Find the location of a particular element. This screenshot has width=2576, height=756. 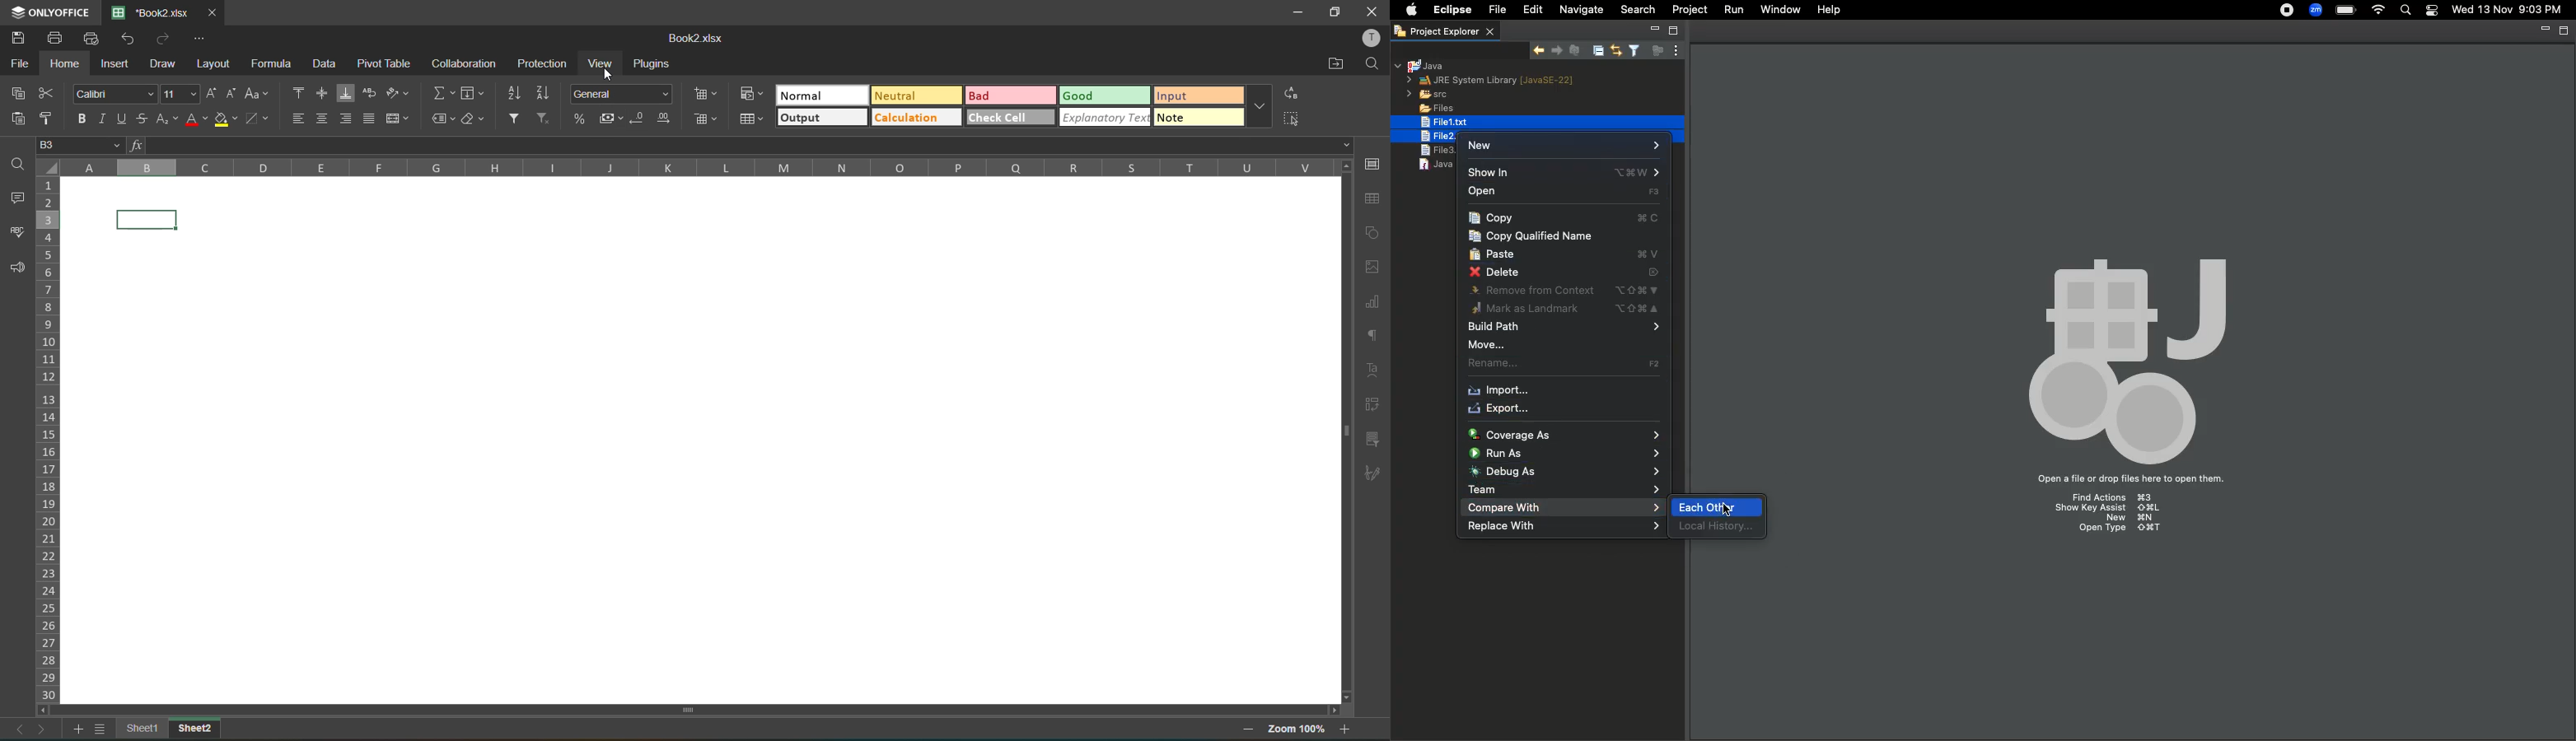

good is located at coordinates (1107, 94).